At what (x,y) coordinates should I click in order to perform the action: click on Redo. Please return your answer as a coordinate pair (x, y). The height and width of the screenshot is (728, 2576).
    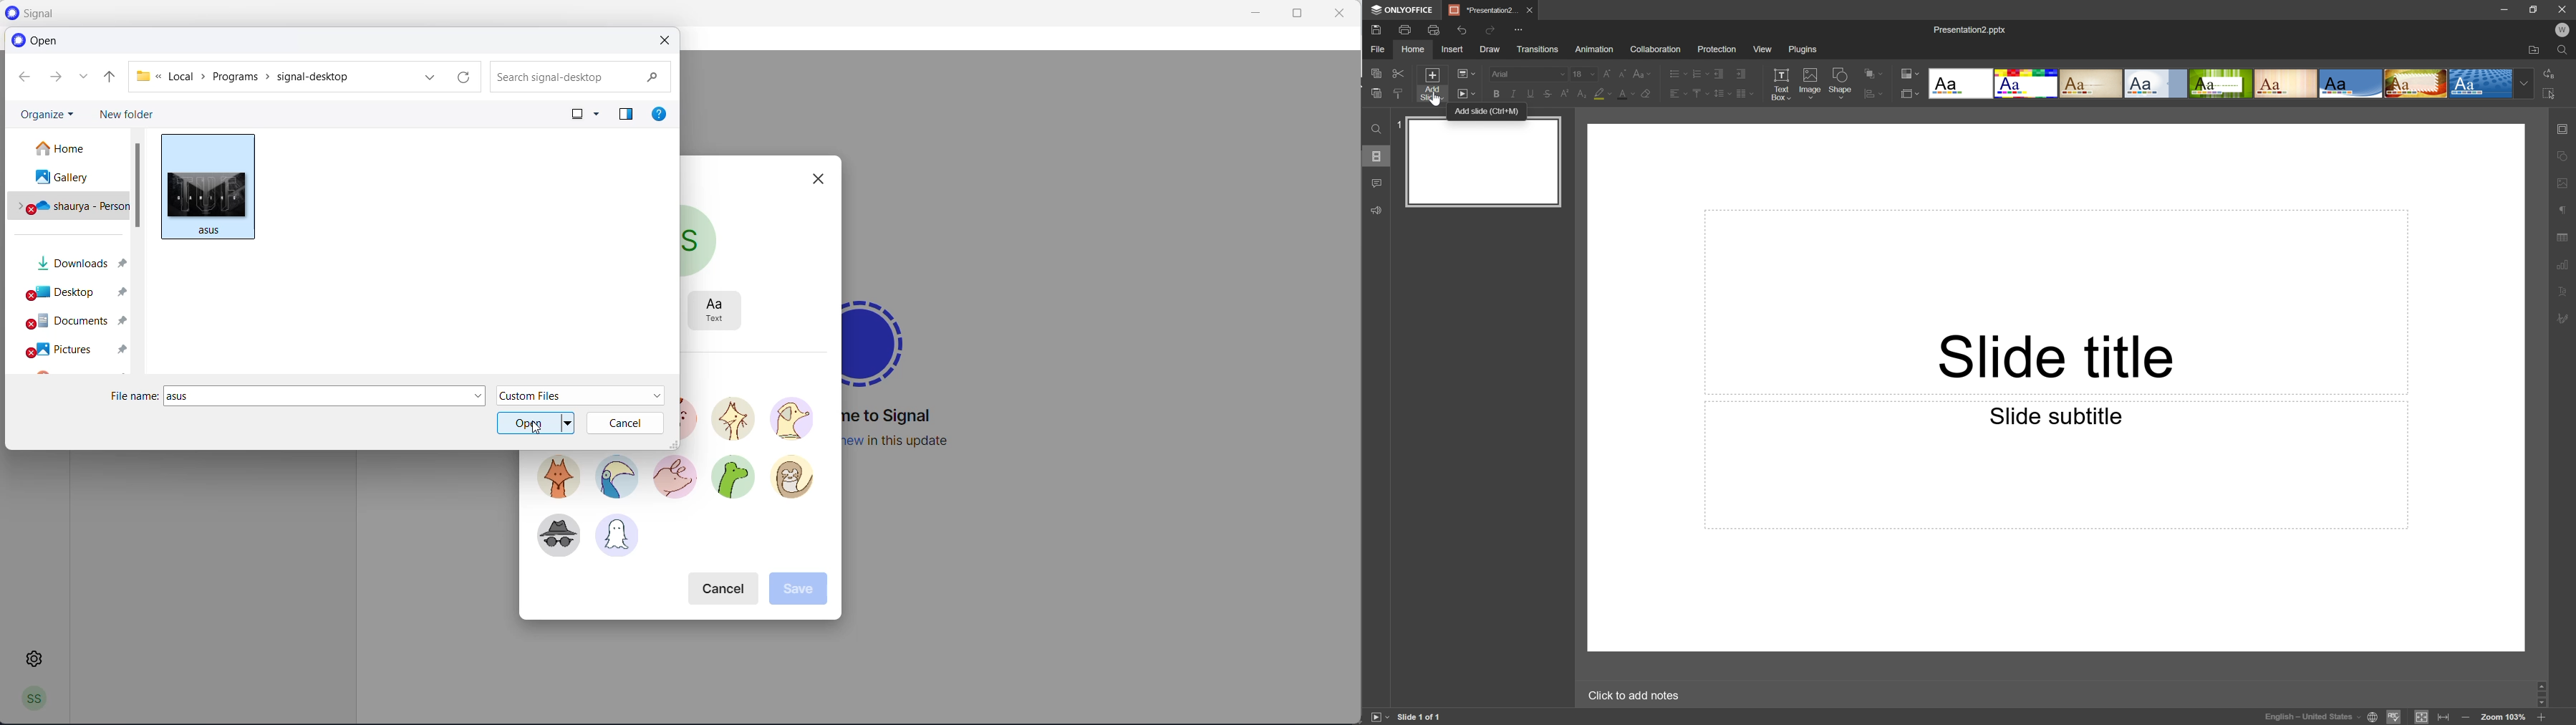
    Looking at the image, I should click on (1492, 30).